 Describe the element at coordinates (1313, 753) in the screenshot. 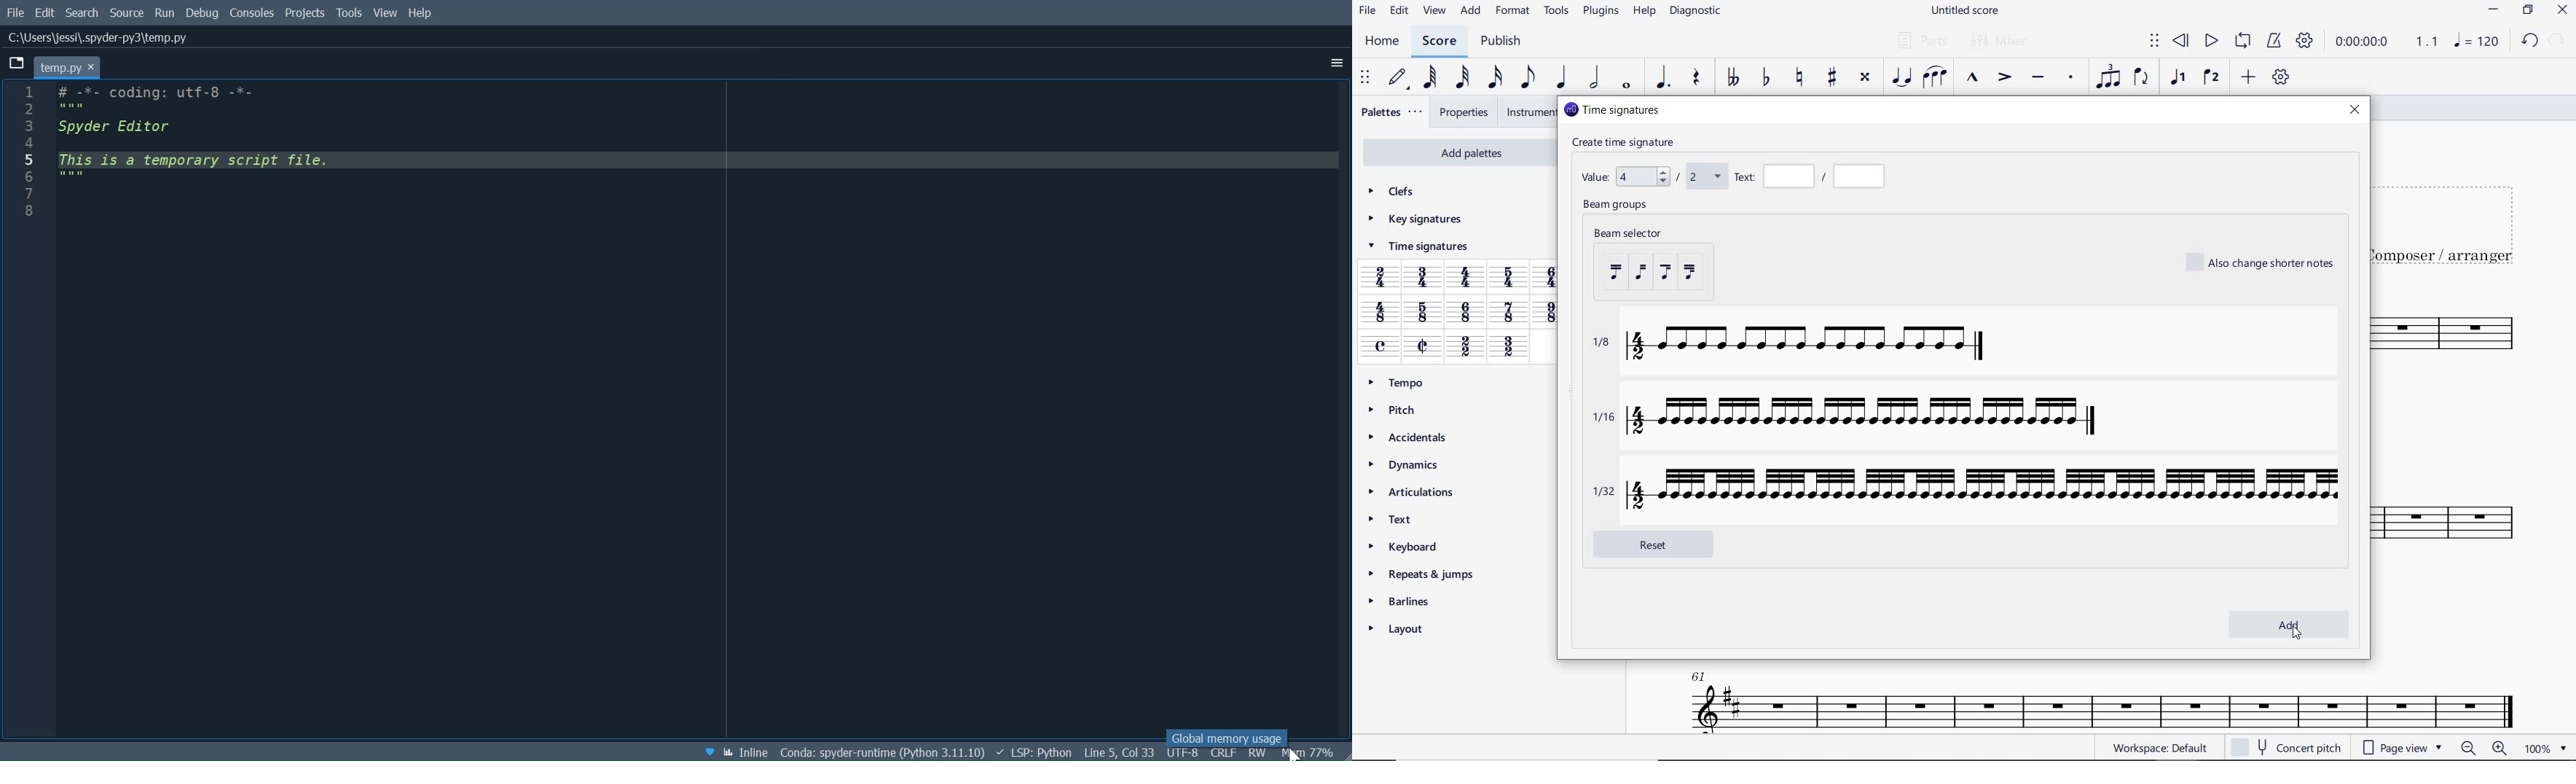

I see `Memory Usage` at that location.